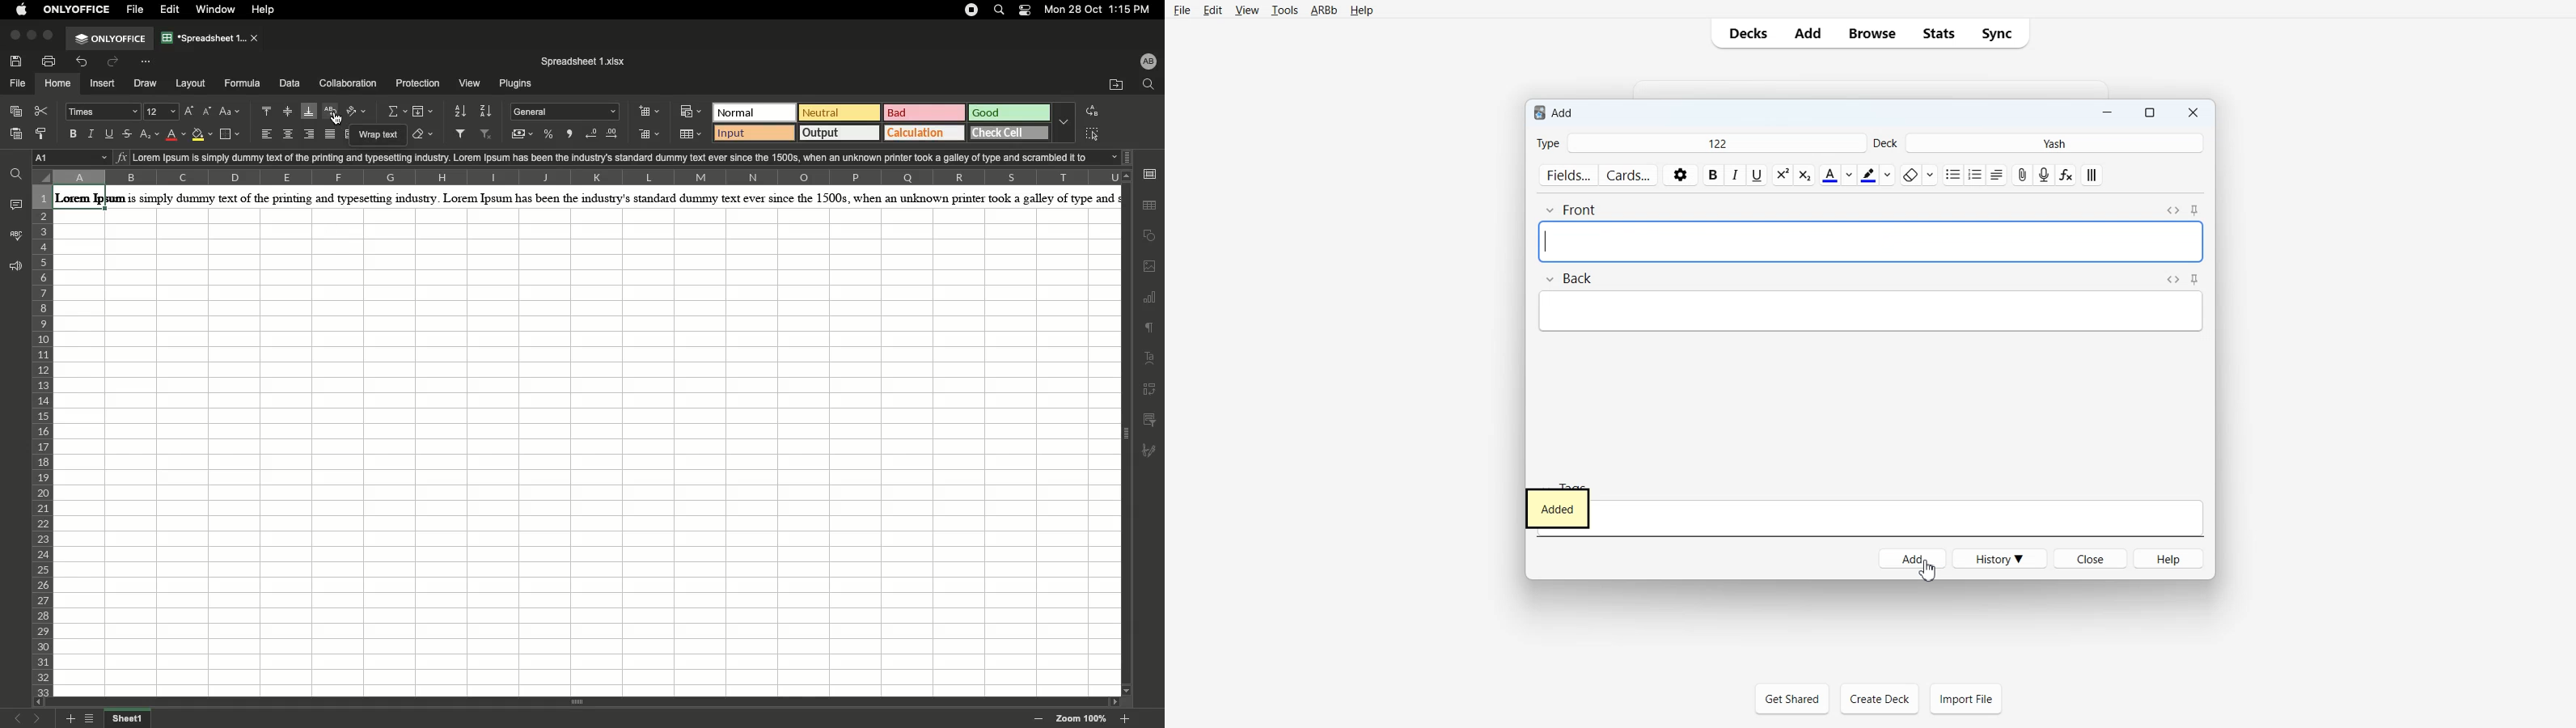 Image resolution: width=2576 pixels, height=728 pixels. What do you see at coordinates (1149, 174) in the screenshot?
I see `paragraph settings` at bounding box center [1149, 174].